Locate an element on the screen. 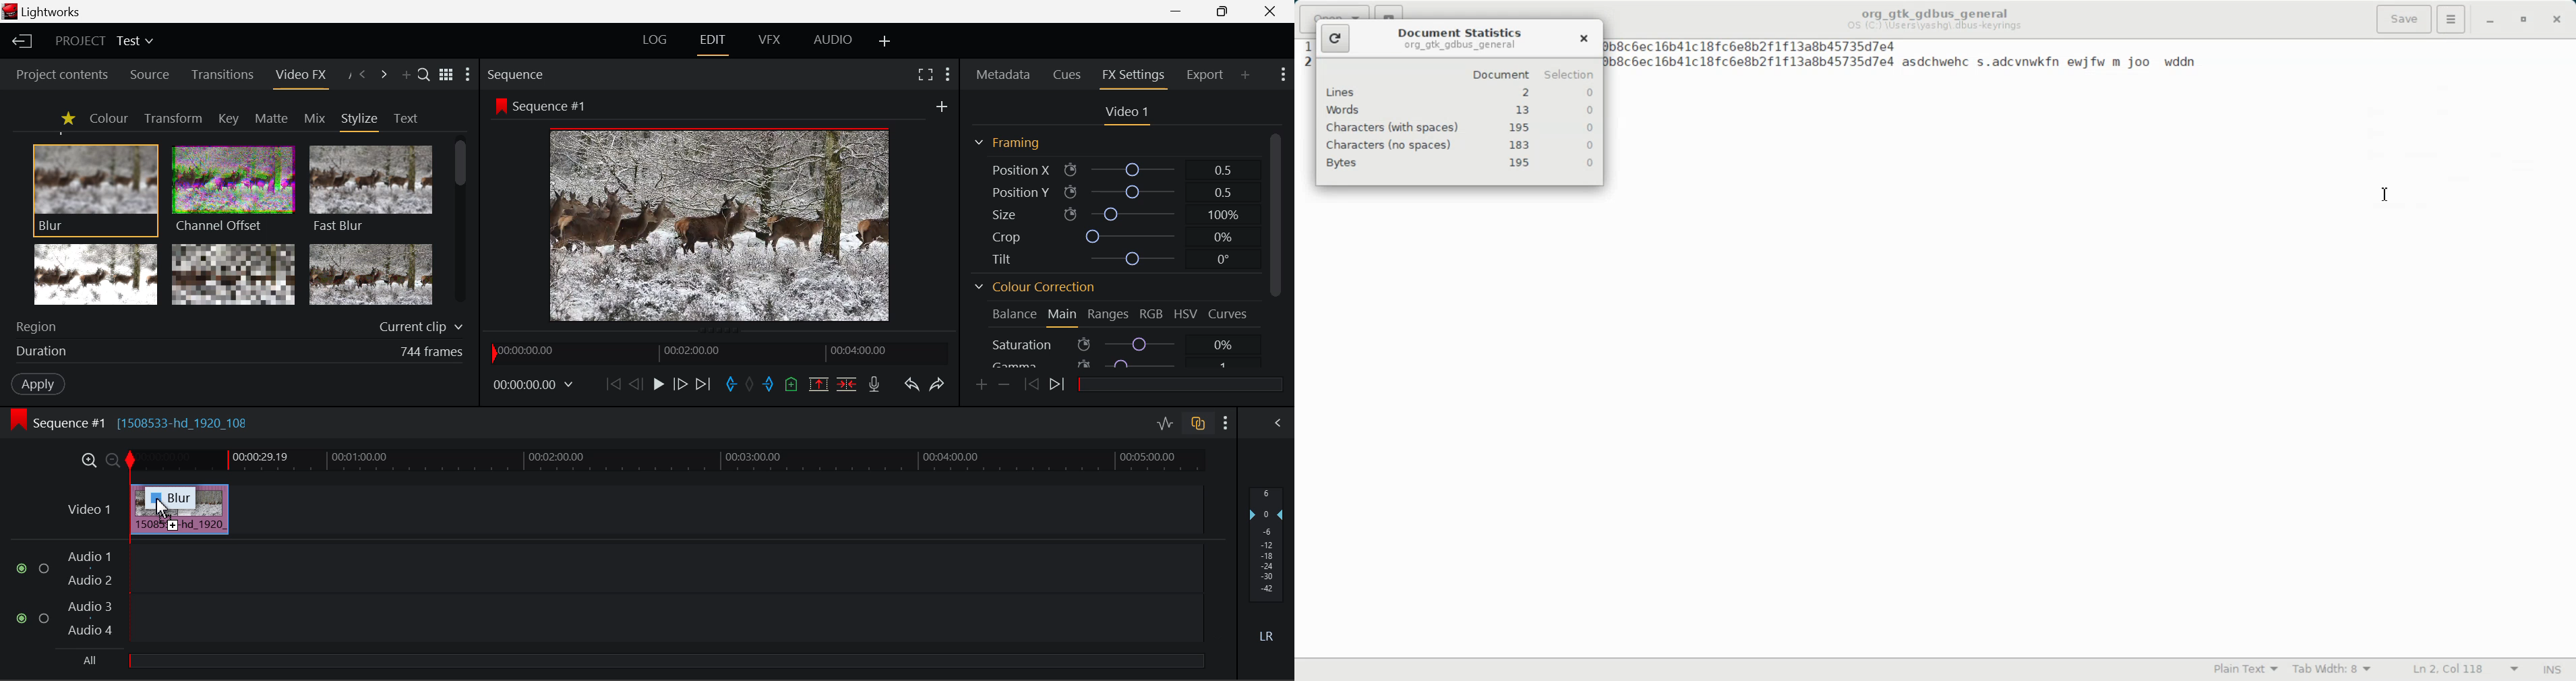 The height and width of the screenshot is (700, 2576). Add Layout is located at coordinates (885, 41).